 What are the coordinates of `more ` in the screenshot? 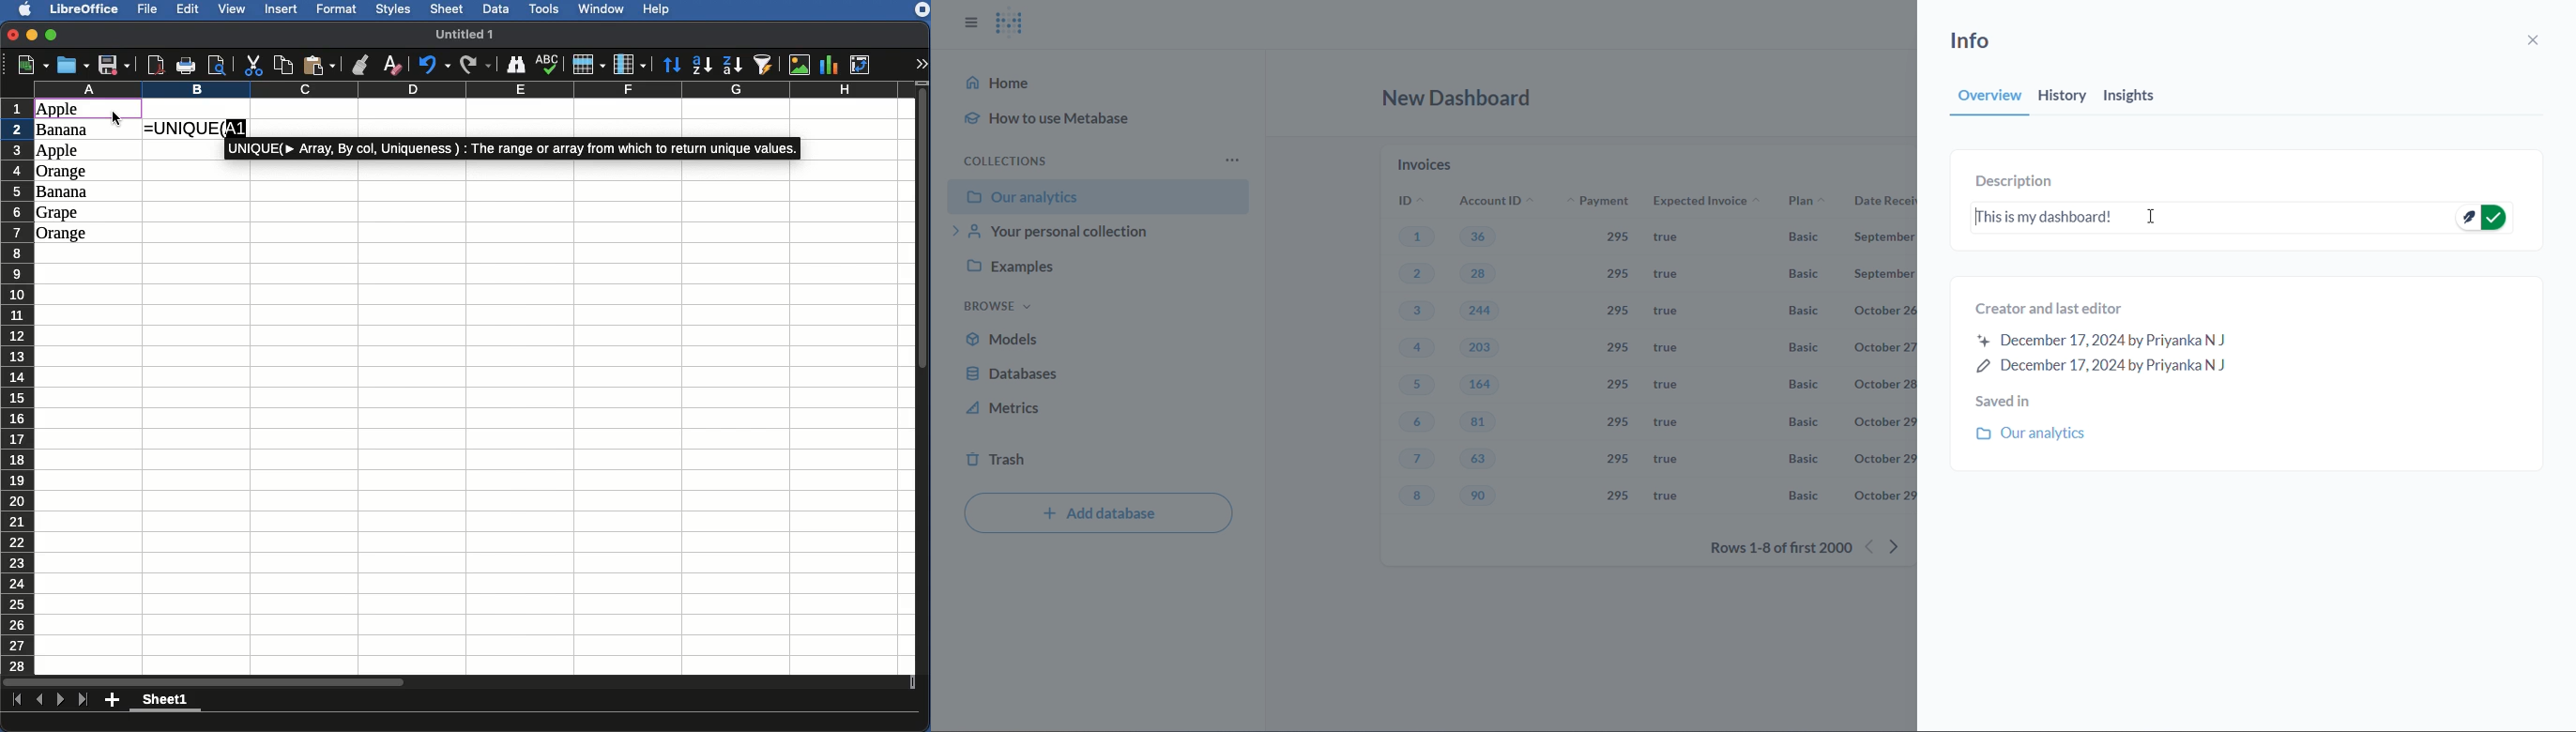 It's located at (1237, 159).